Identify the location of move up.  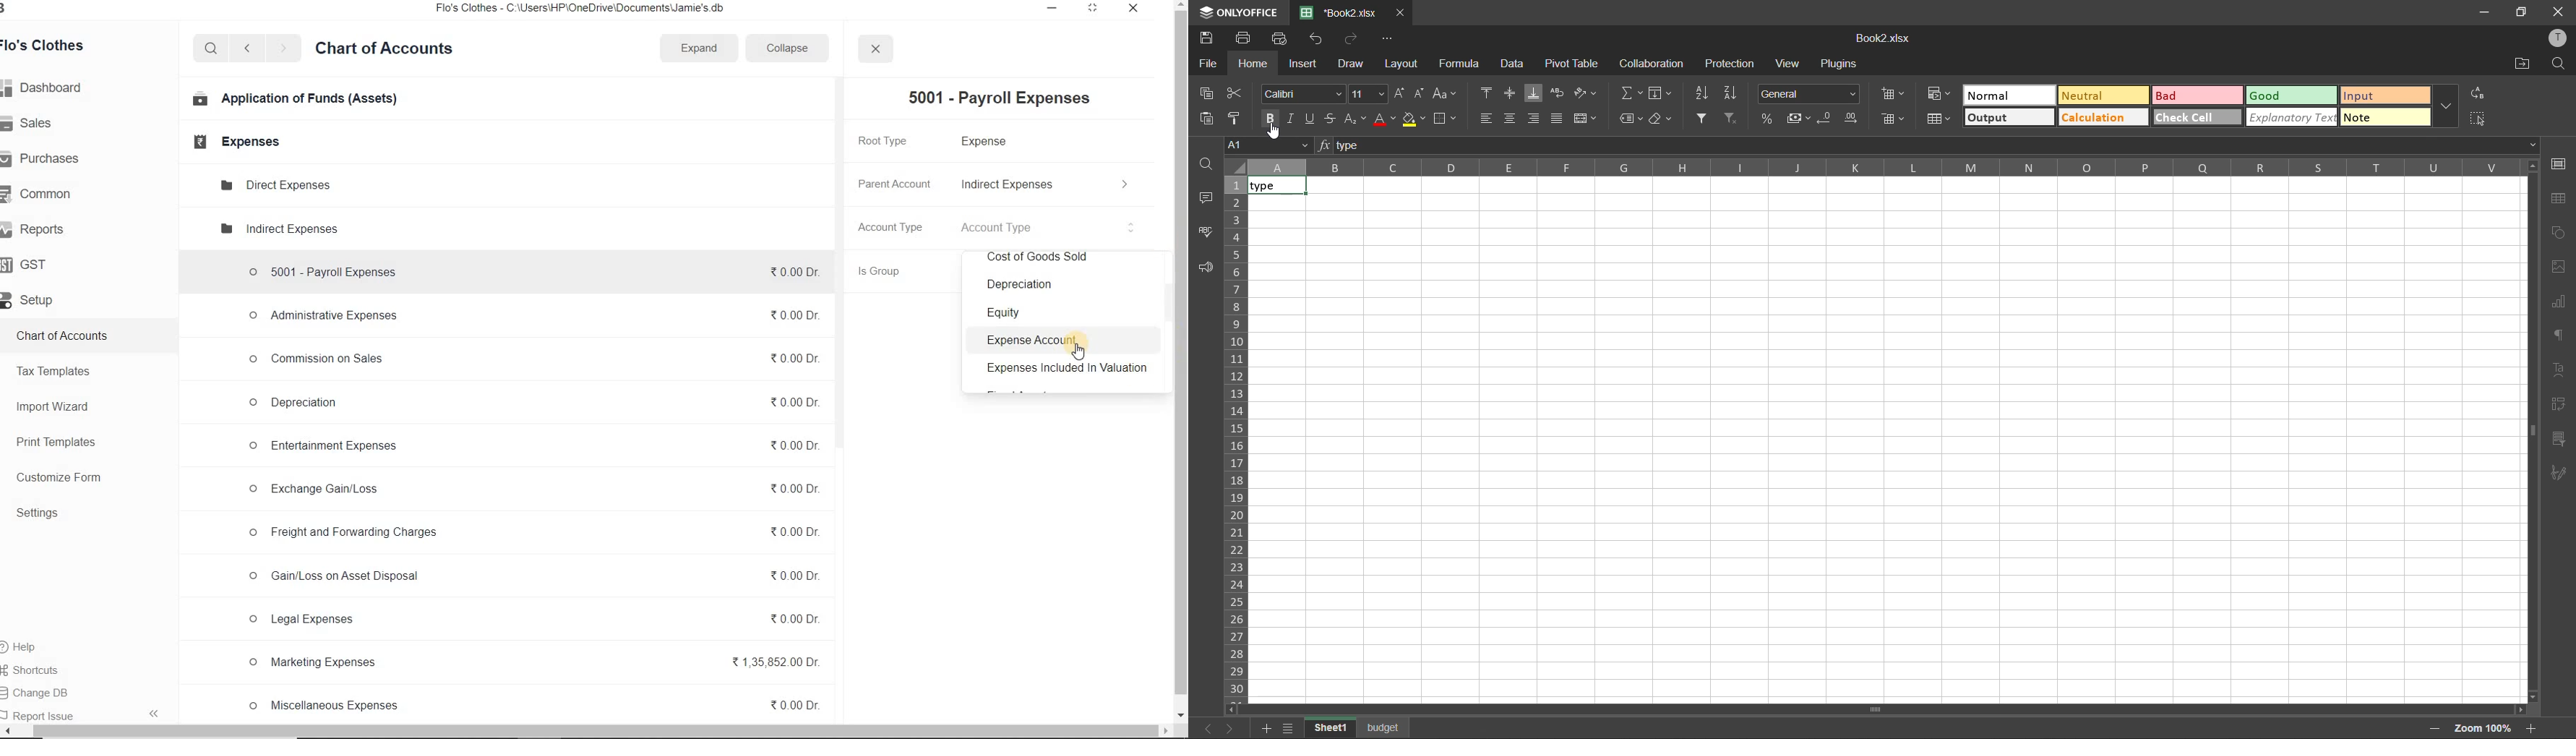
(1182, 5).